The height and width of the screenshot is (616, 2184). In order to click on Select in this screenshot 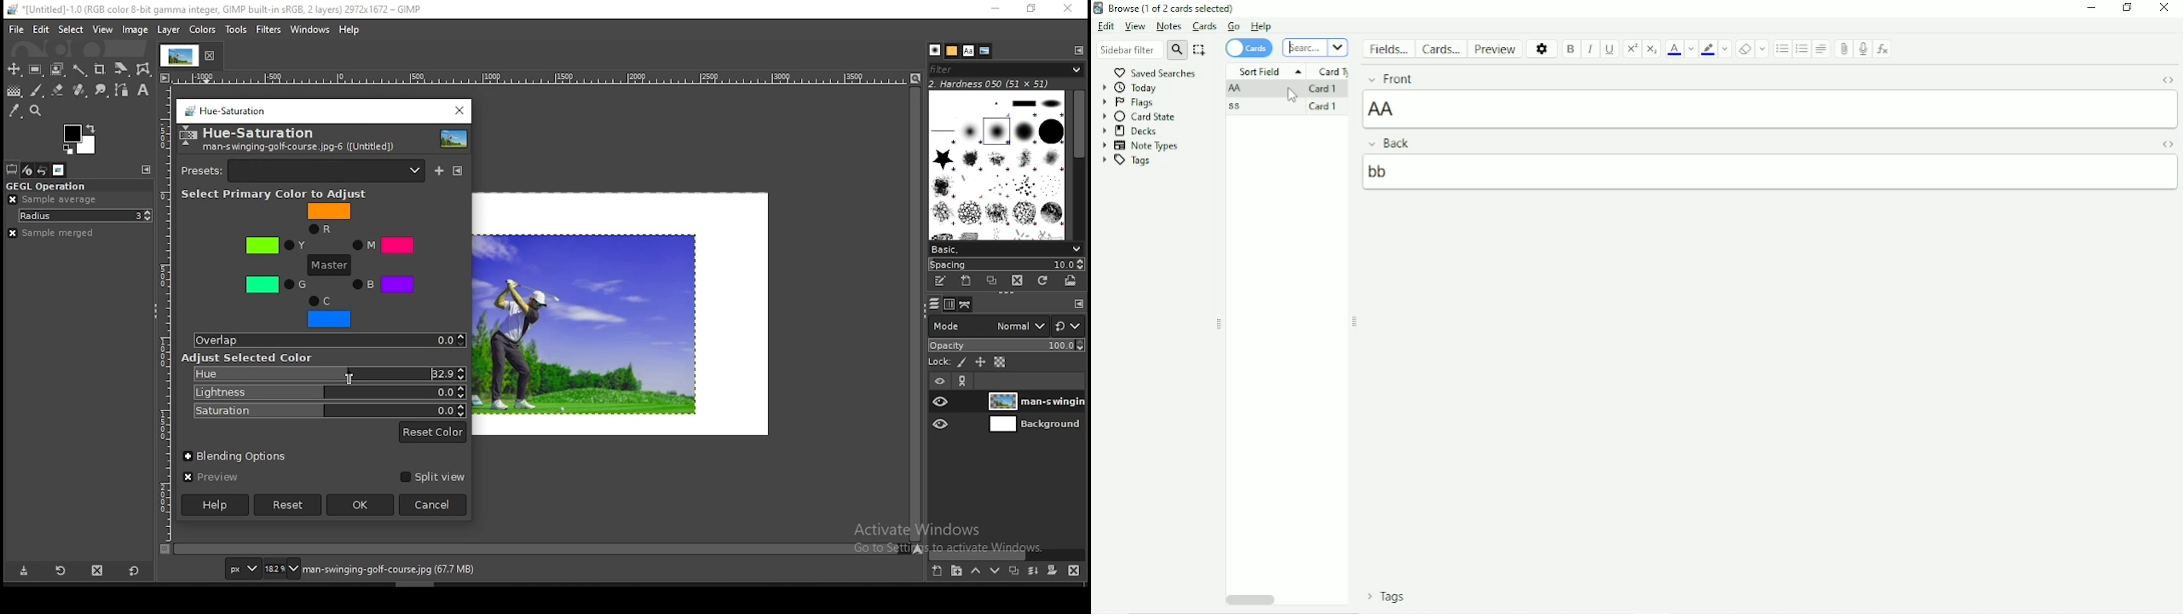, I will do `click(1200, 51)`.